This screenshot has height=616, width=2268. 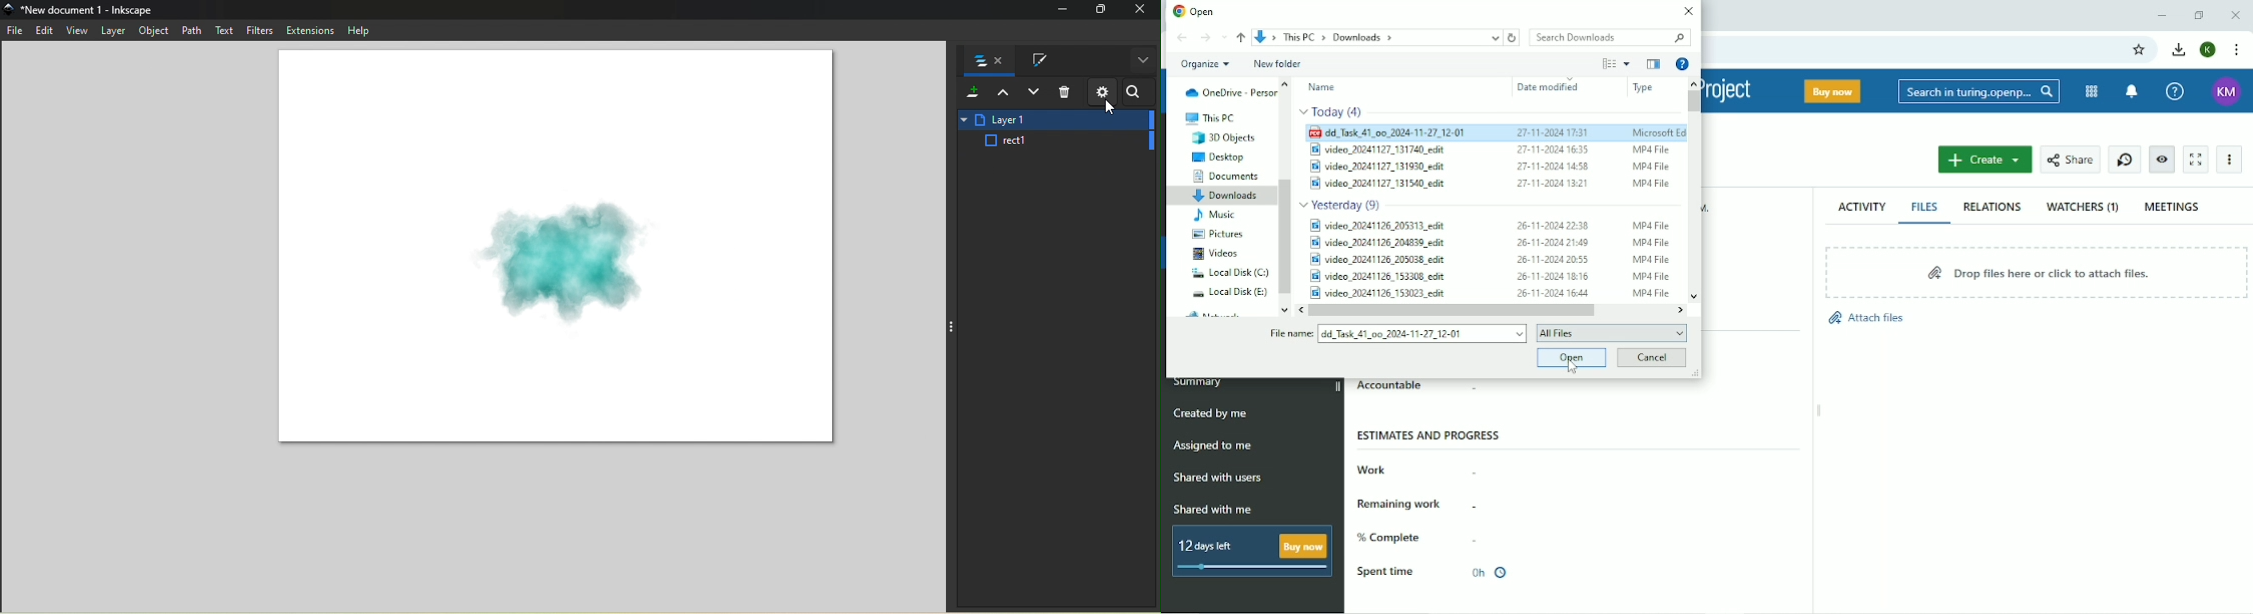 What do you see at coordinates (1204, 65) in the screenshot?
I see `Organize` at bounding box center [1204, 65].